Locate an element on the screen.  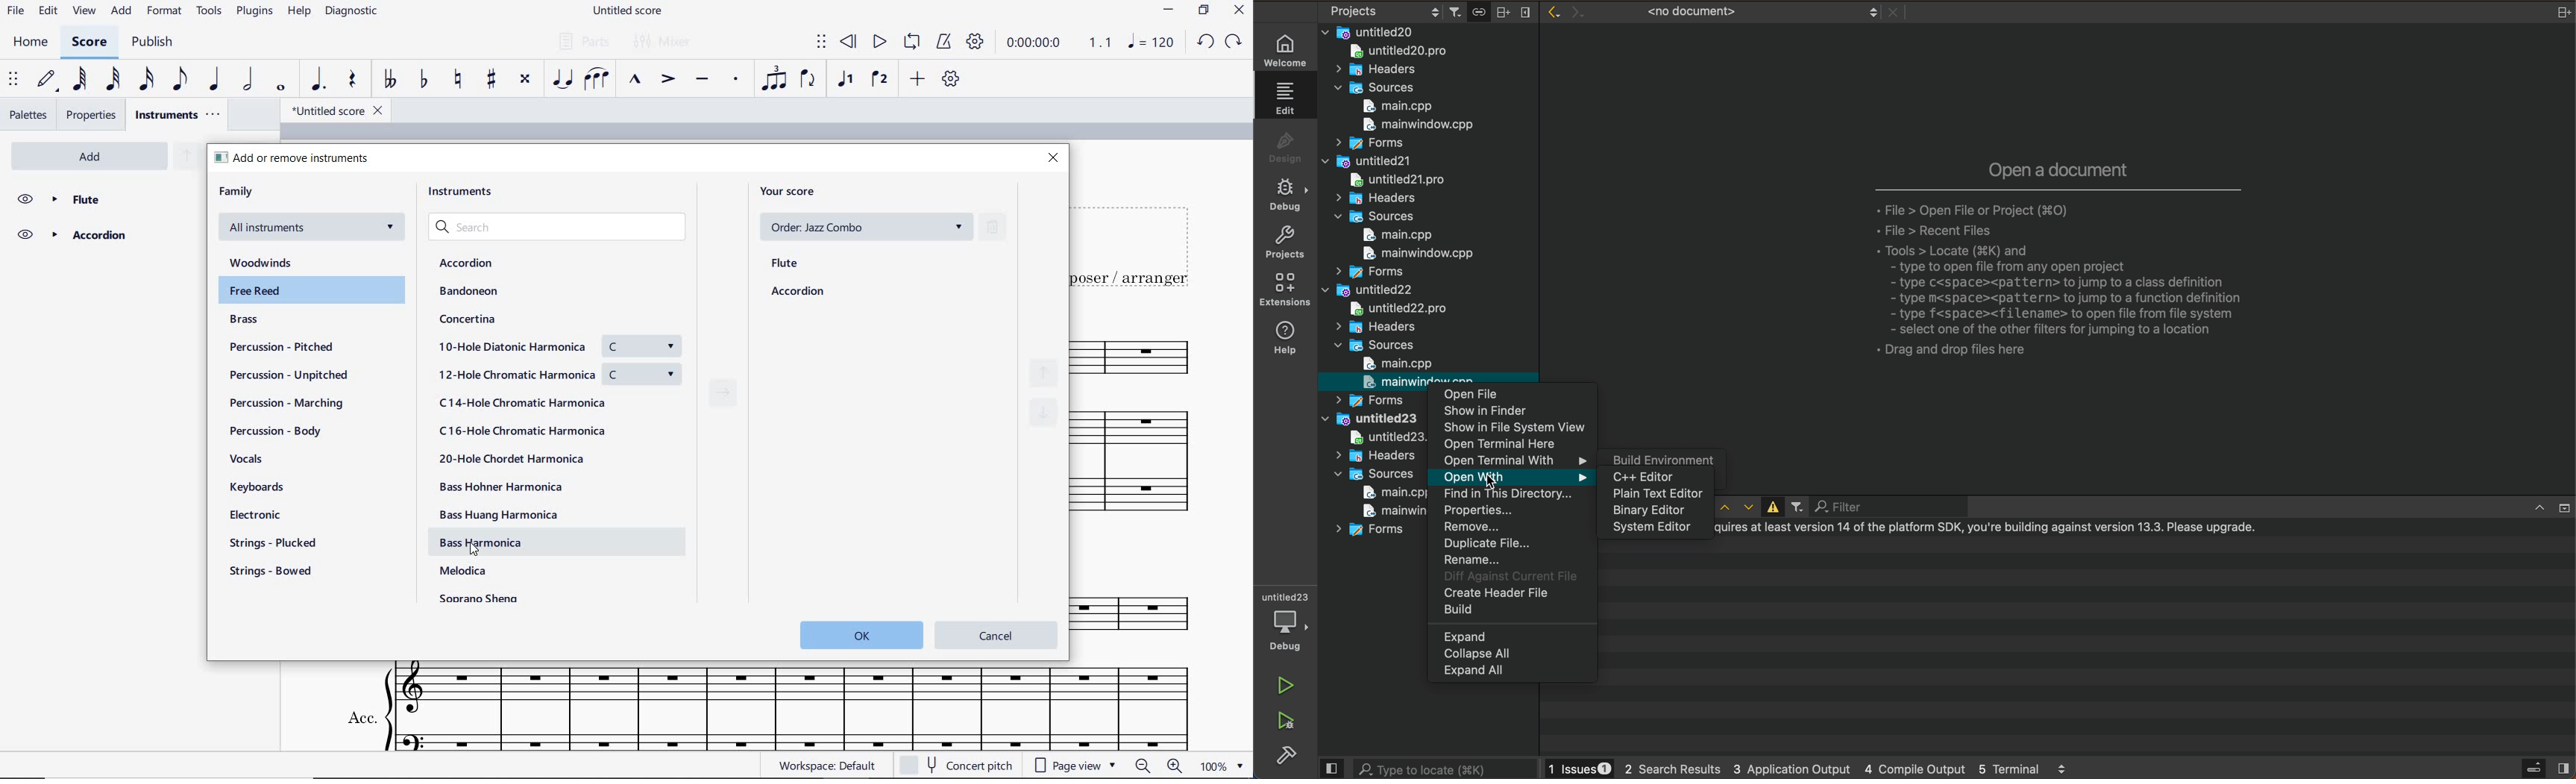
Accordion is located at coordinates (468, 263).